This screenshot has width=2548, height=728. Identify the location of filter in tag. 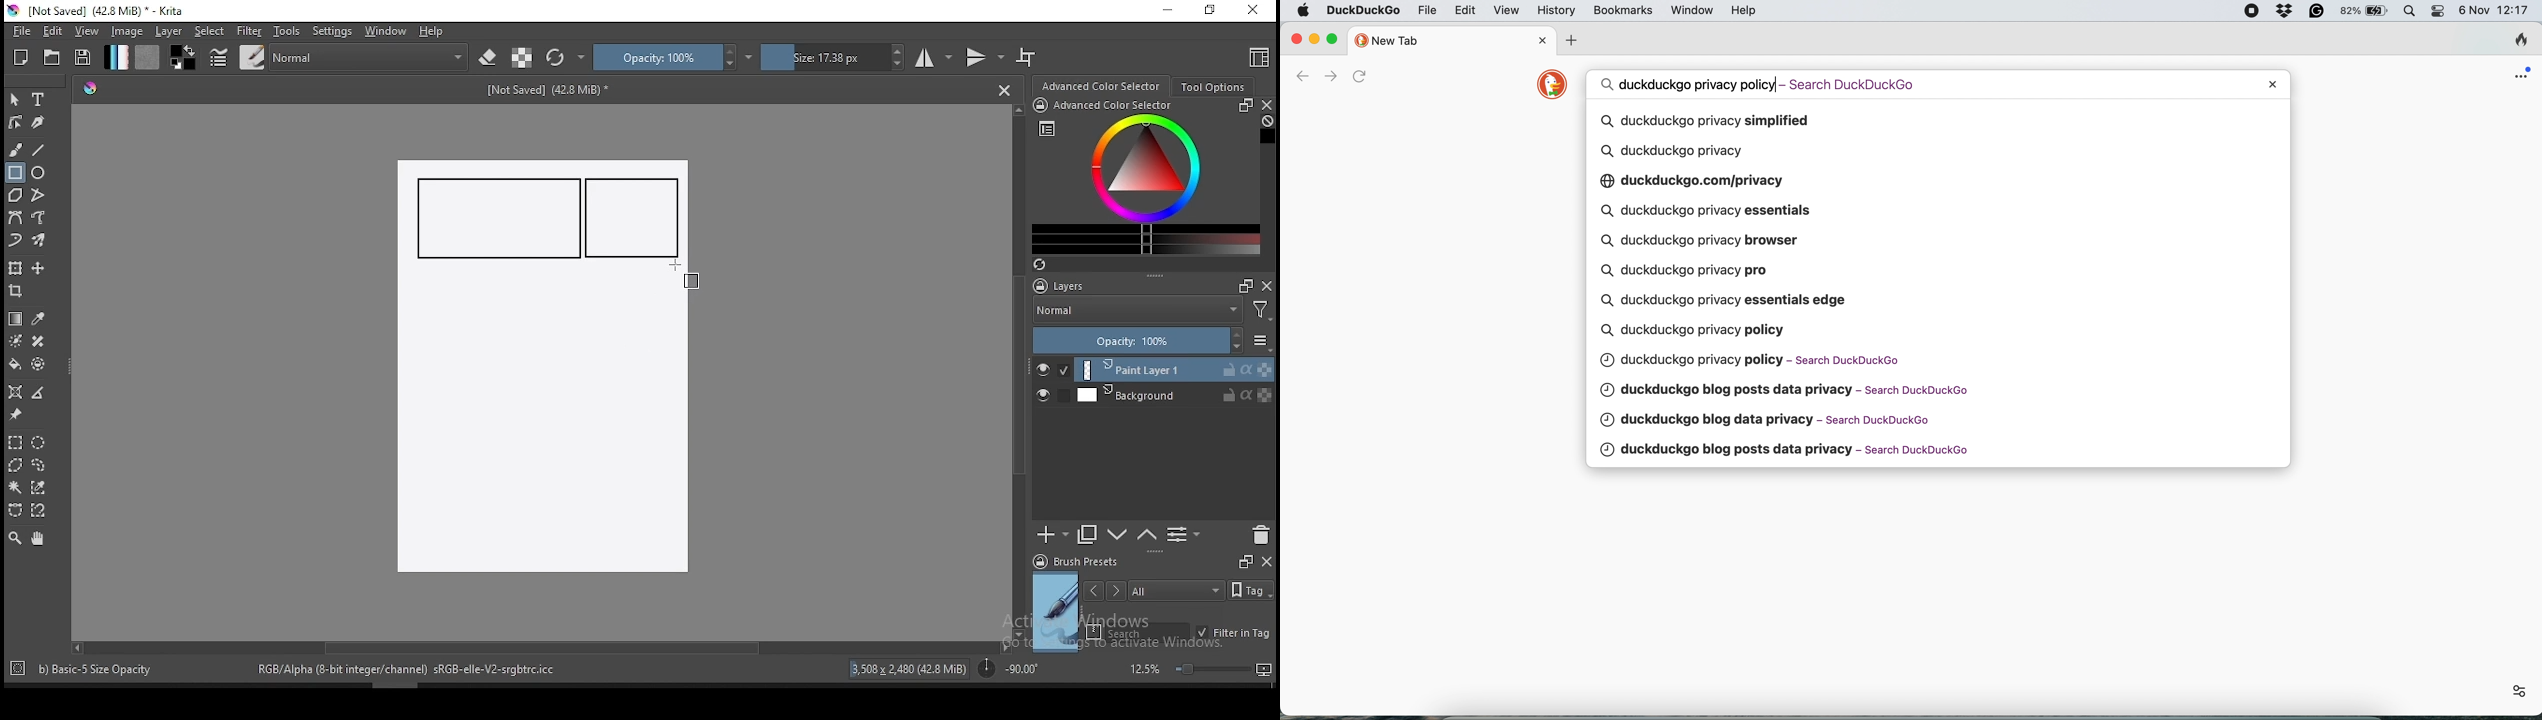
(1233, 634).